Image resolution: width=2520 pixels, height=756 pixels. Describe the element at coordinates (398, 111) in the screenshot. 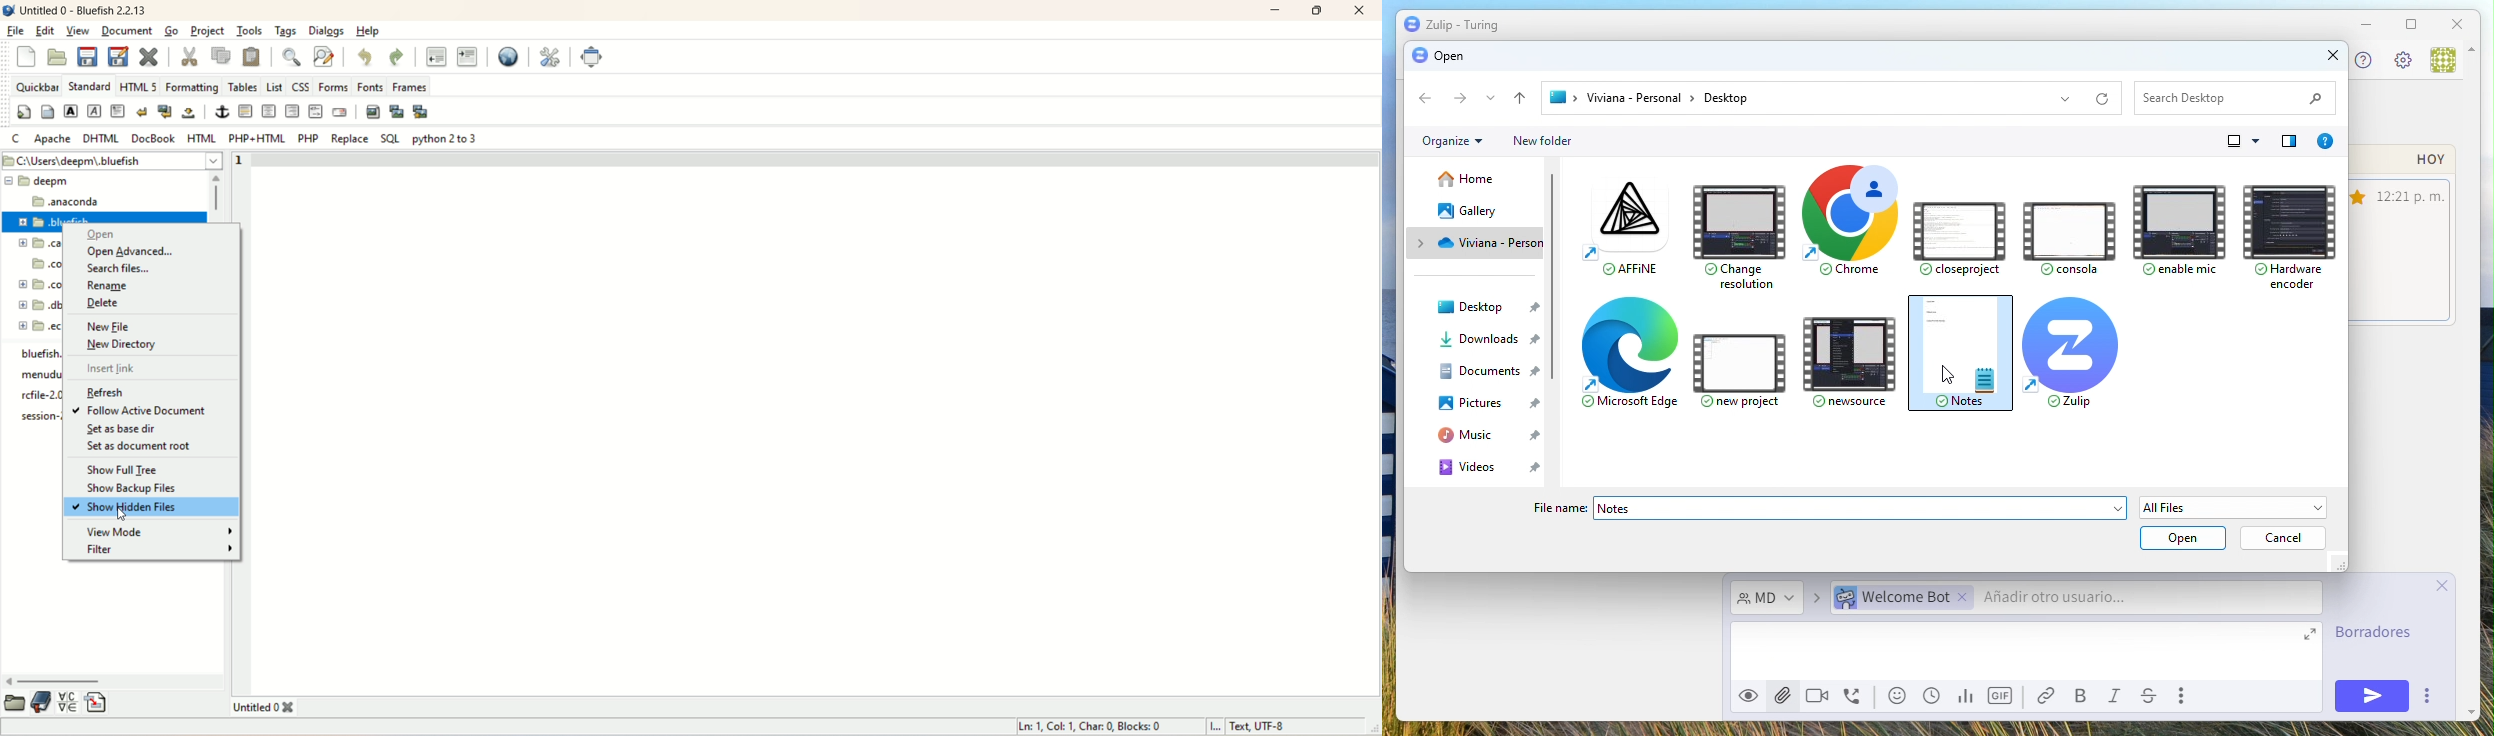

I see `insert thumbnail` at that location.